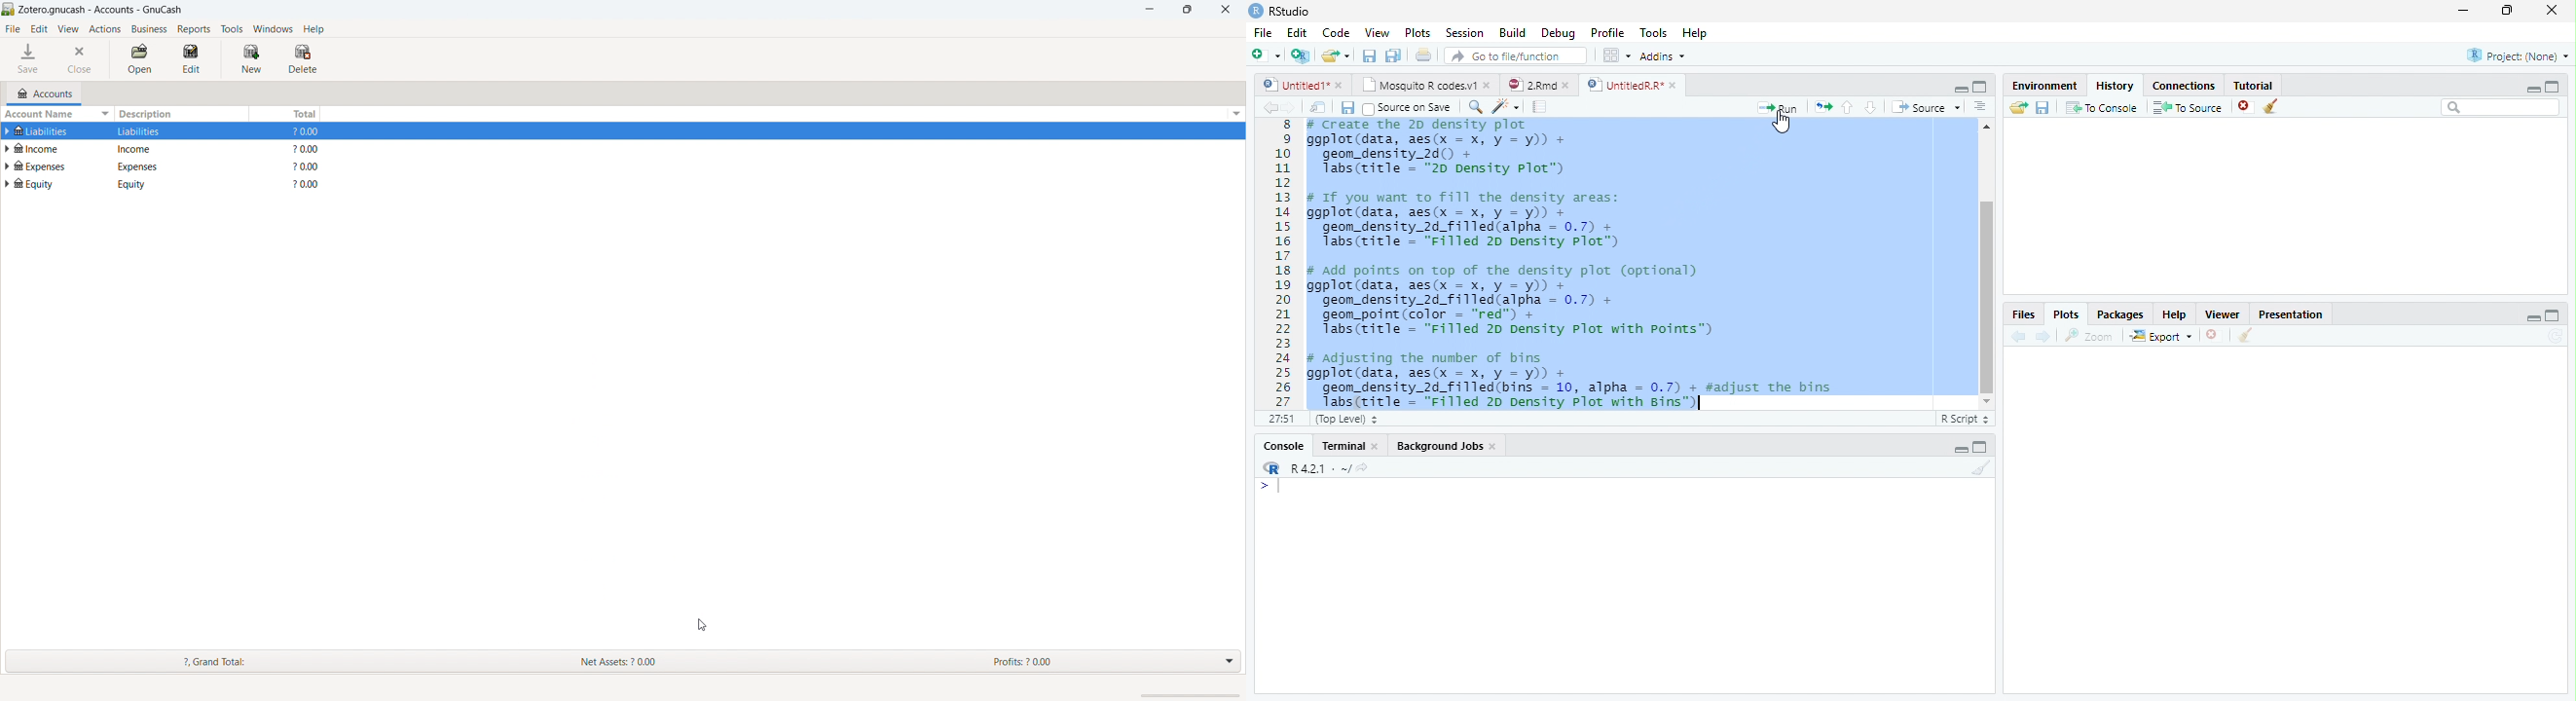 The width and height of the screenshot is (2576, 728). I want to click on code tool, so click(1505, 107).